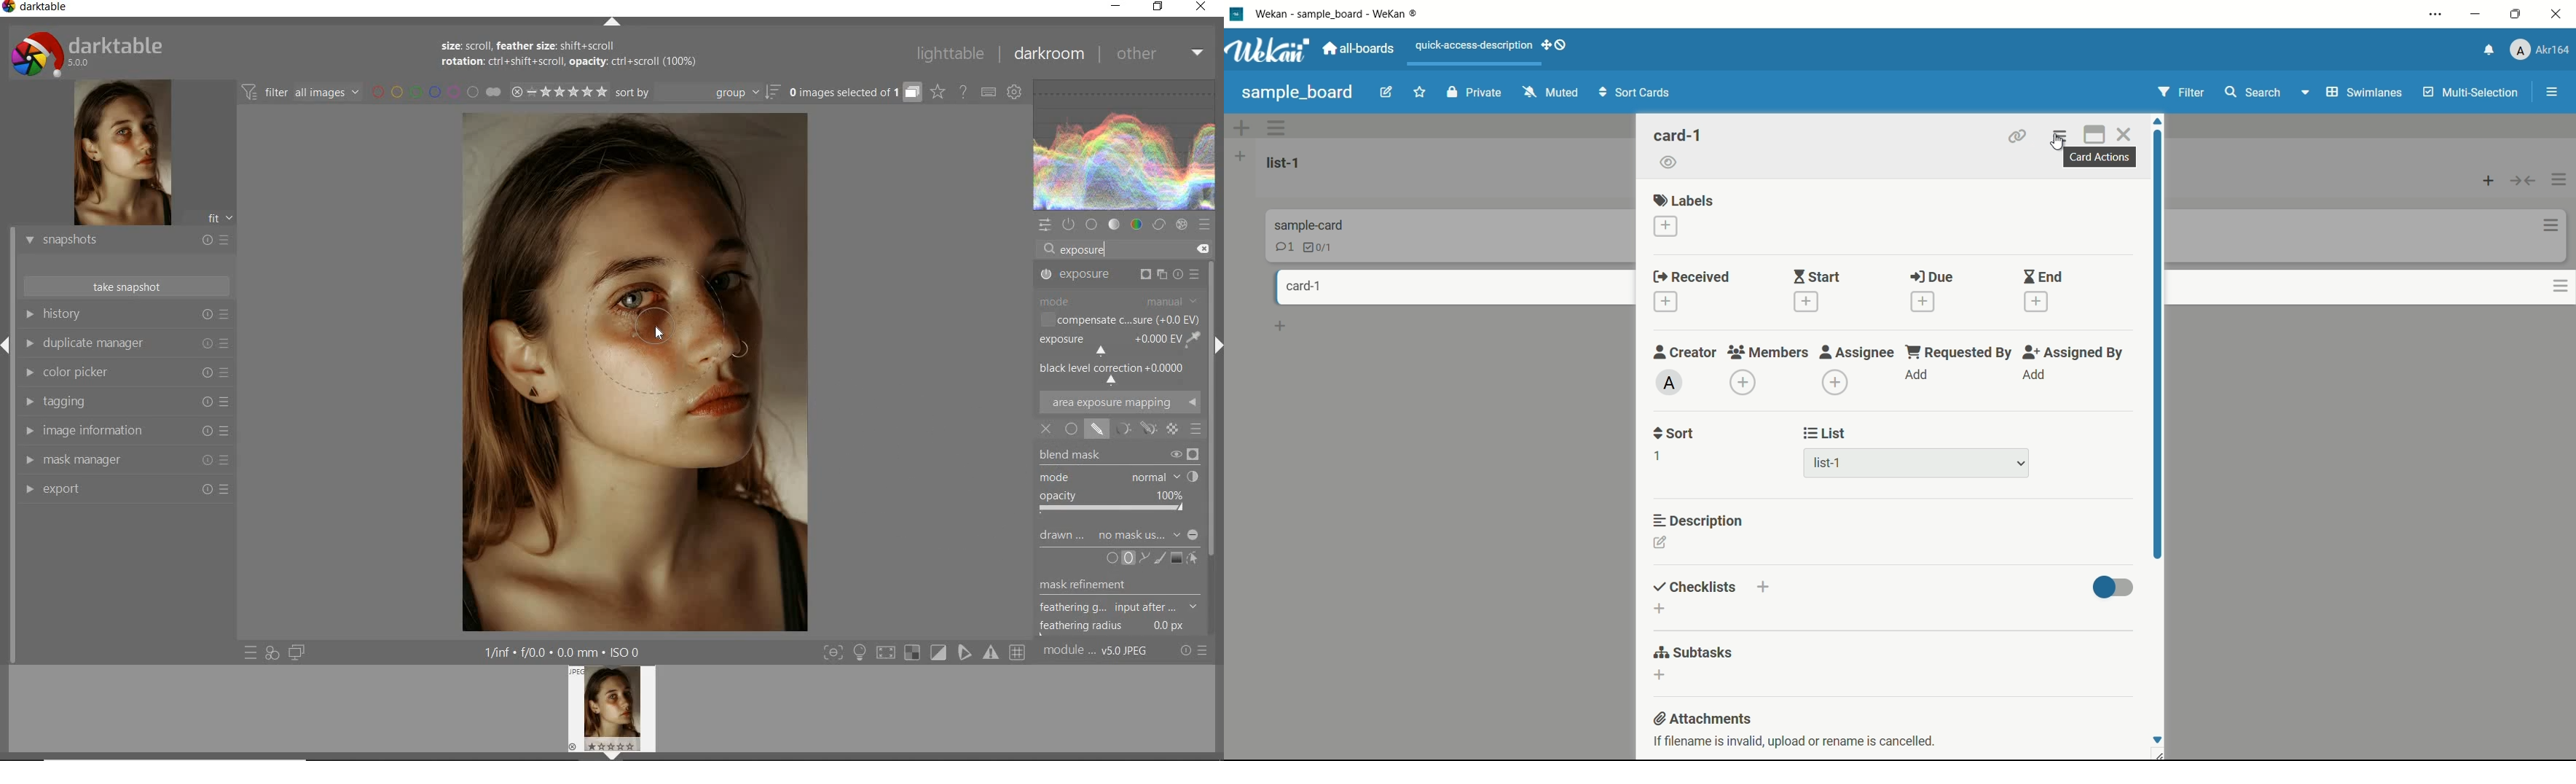  I want to click on wekan logo, so click(1237, 15).